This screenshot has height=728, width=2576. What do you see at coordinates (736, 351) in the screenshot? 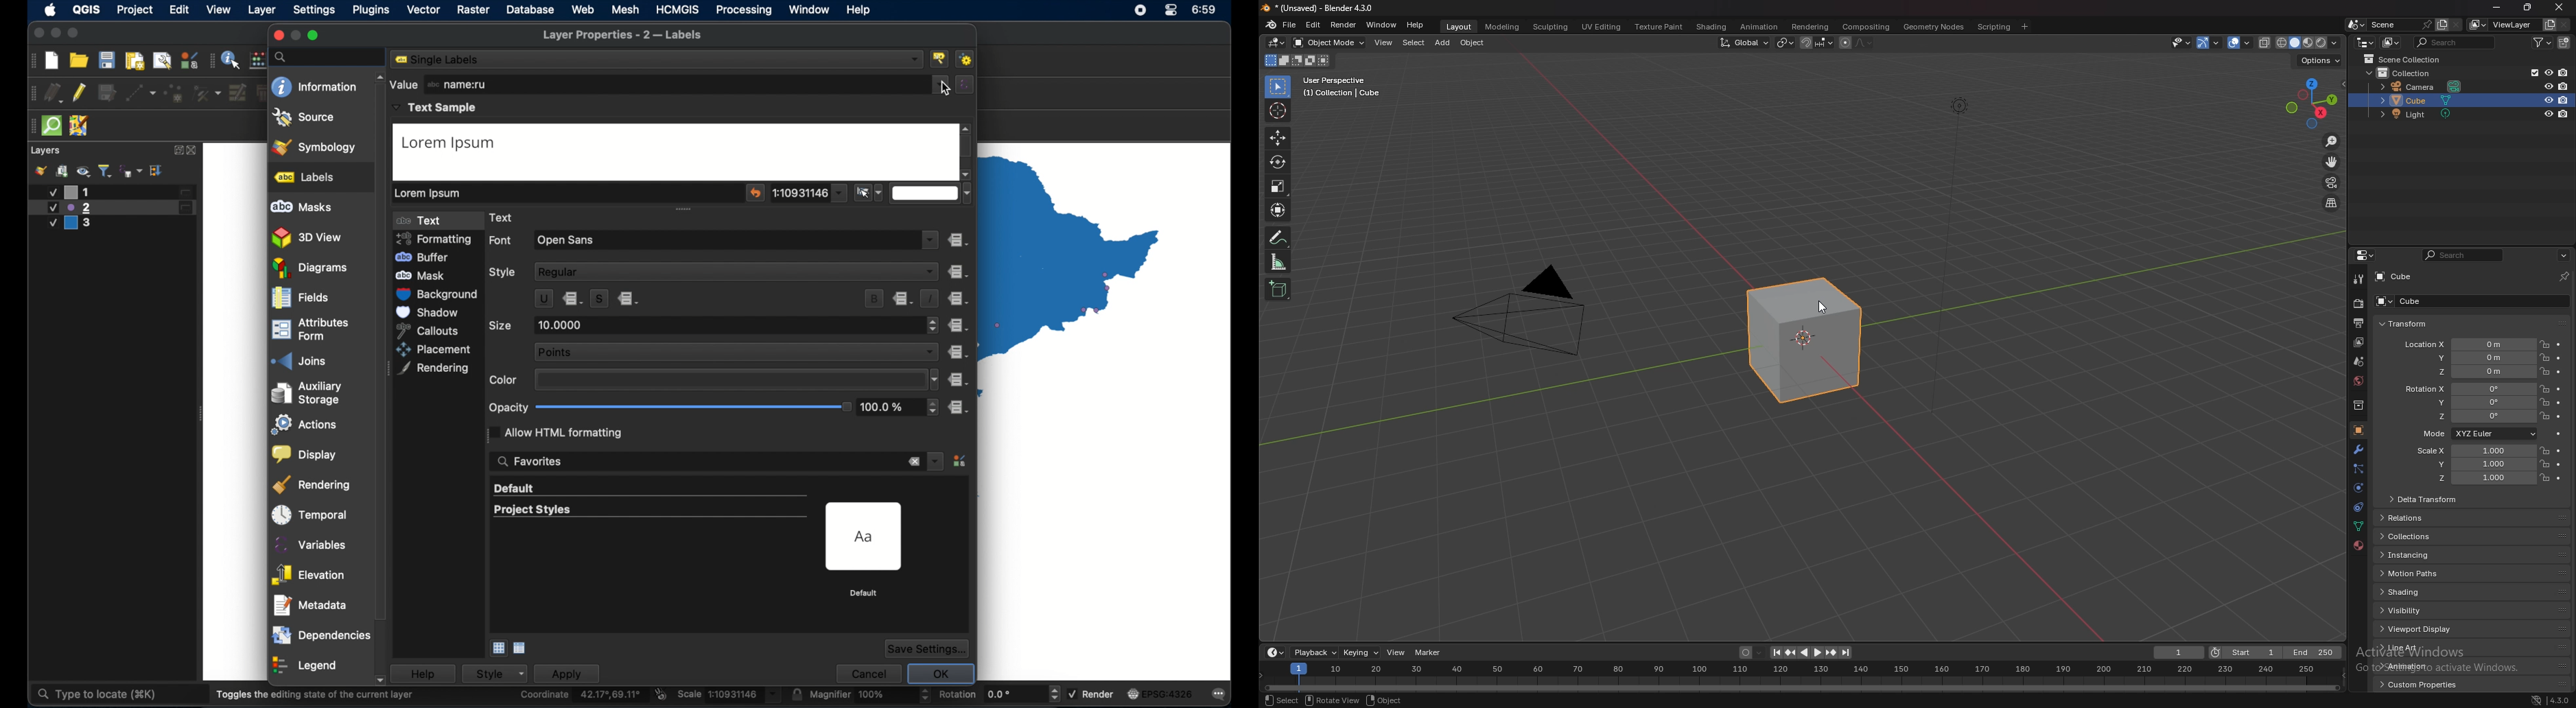
I see `points  dropdown` at bounding box center [736, 351].